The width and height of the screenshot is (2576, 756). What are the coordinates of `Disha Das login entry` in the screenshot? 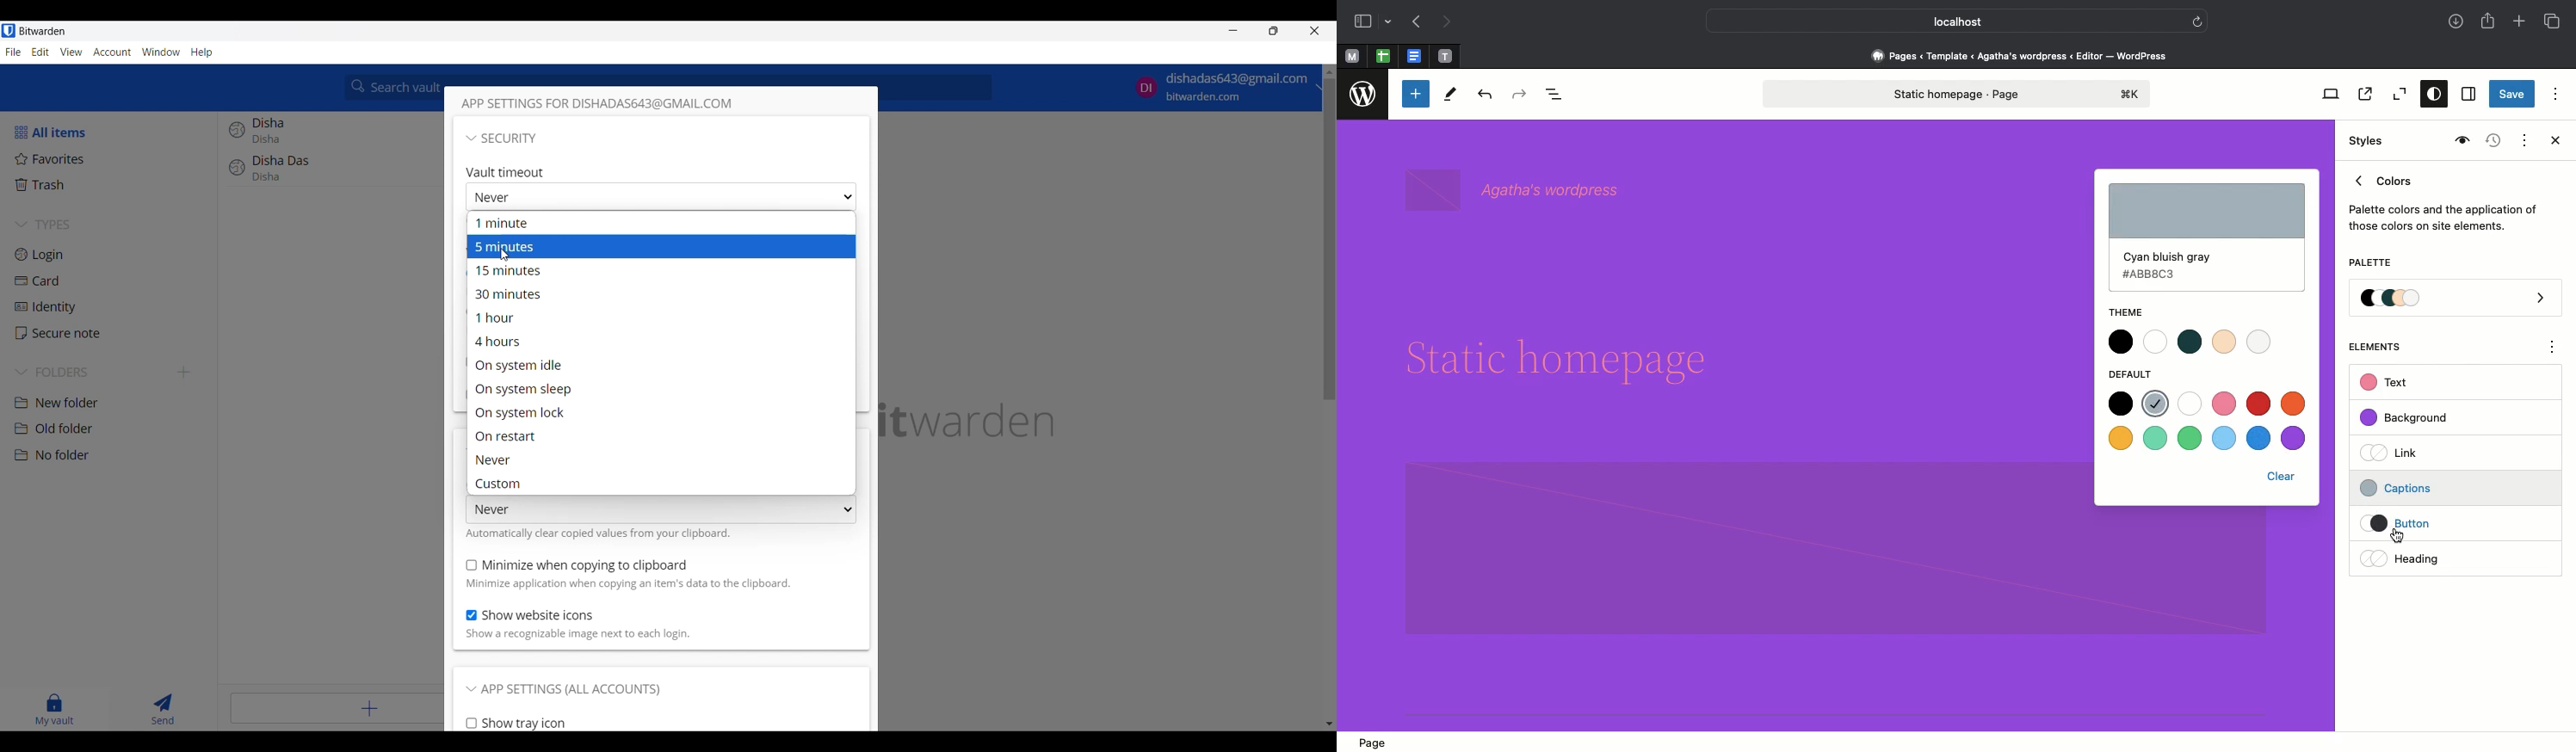 It's located at (332, 175).